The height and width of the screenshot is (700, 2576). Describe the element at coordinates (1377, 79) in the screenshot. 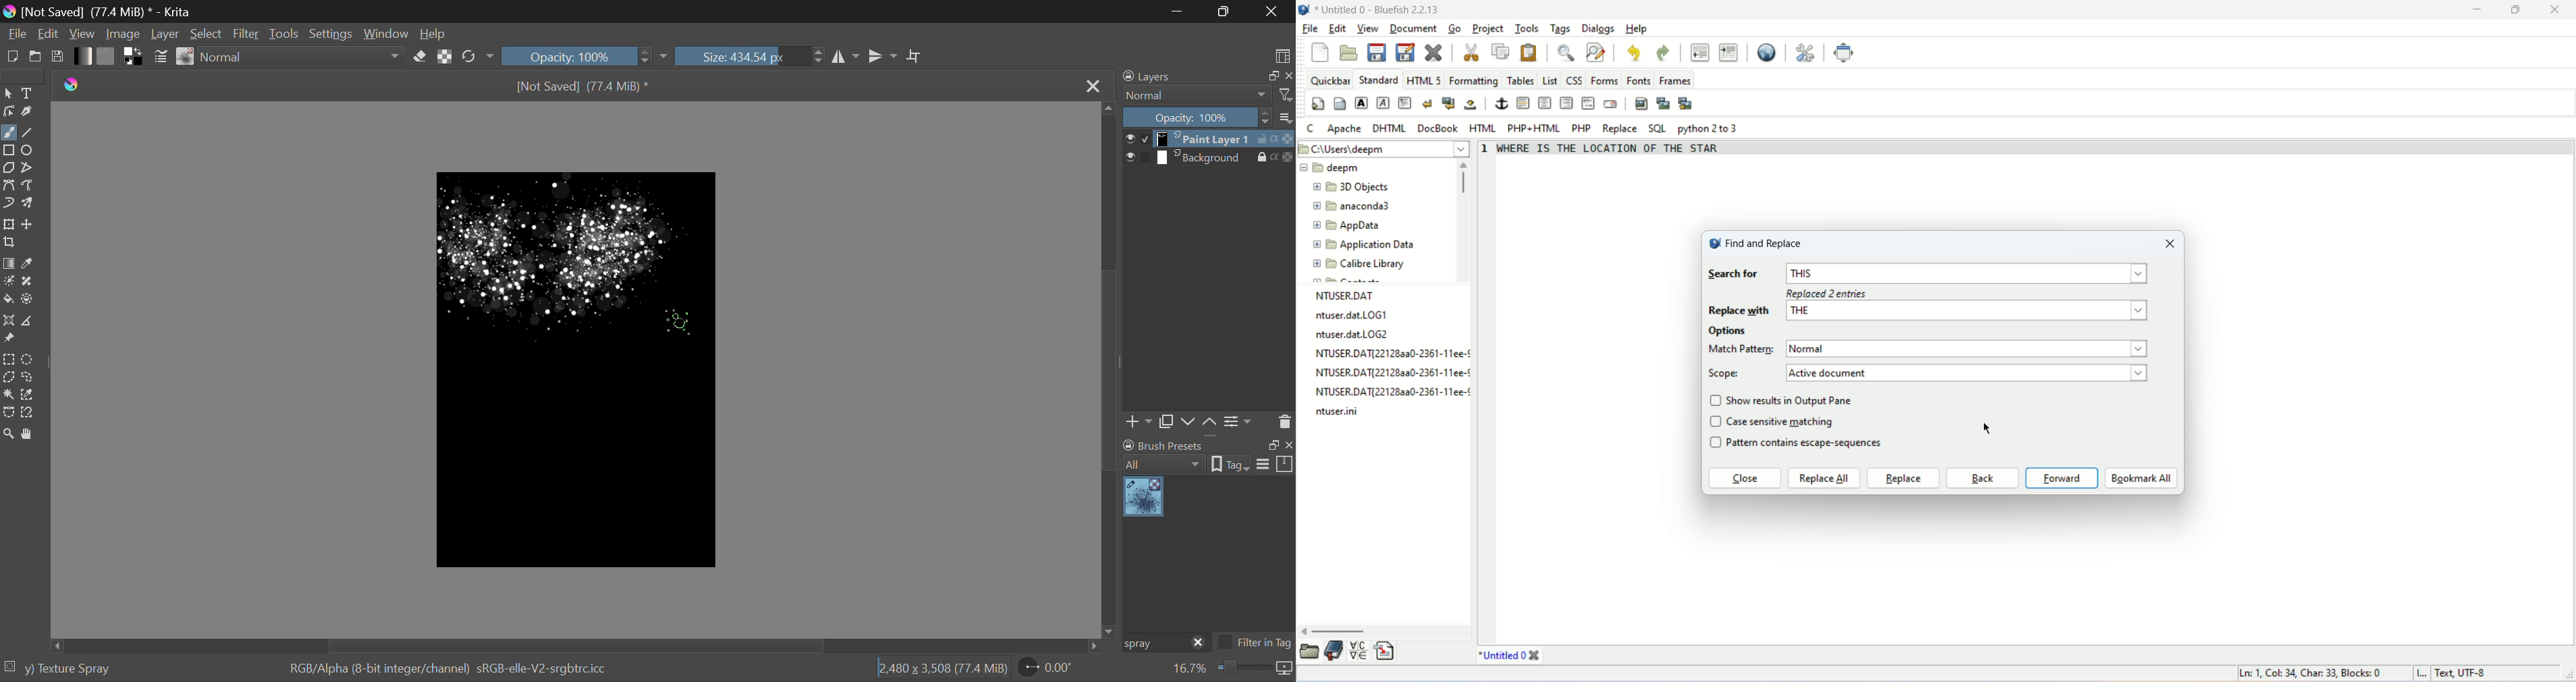

I see `standard` at that location.